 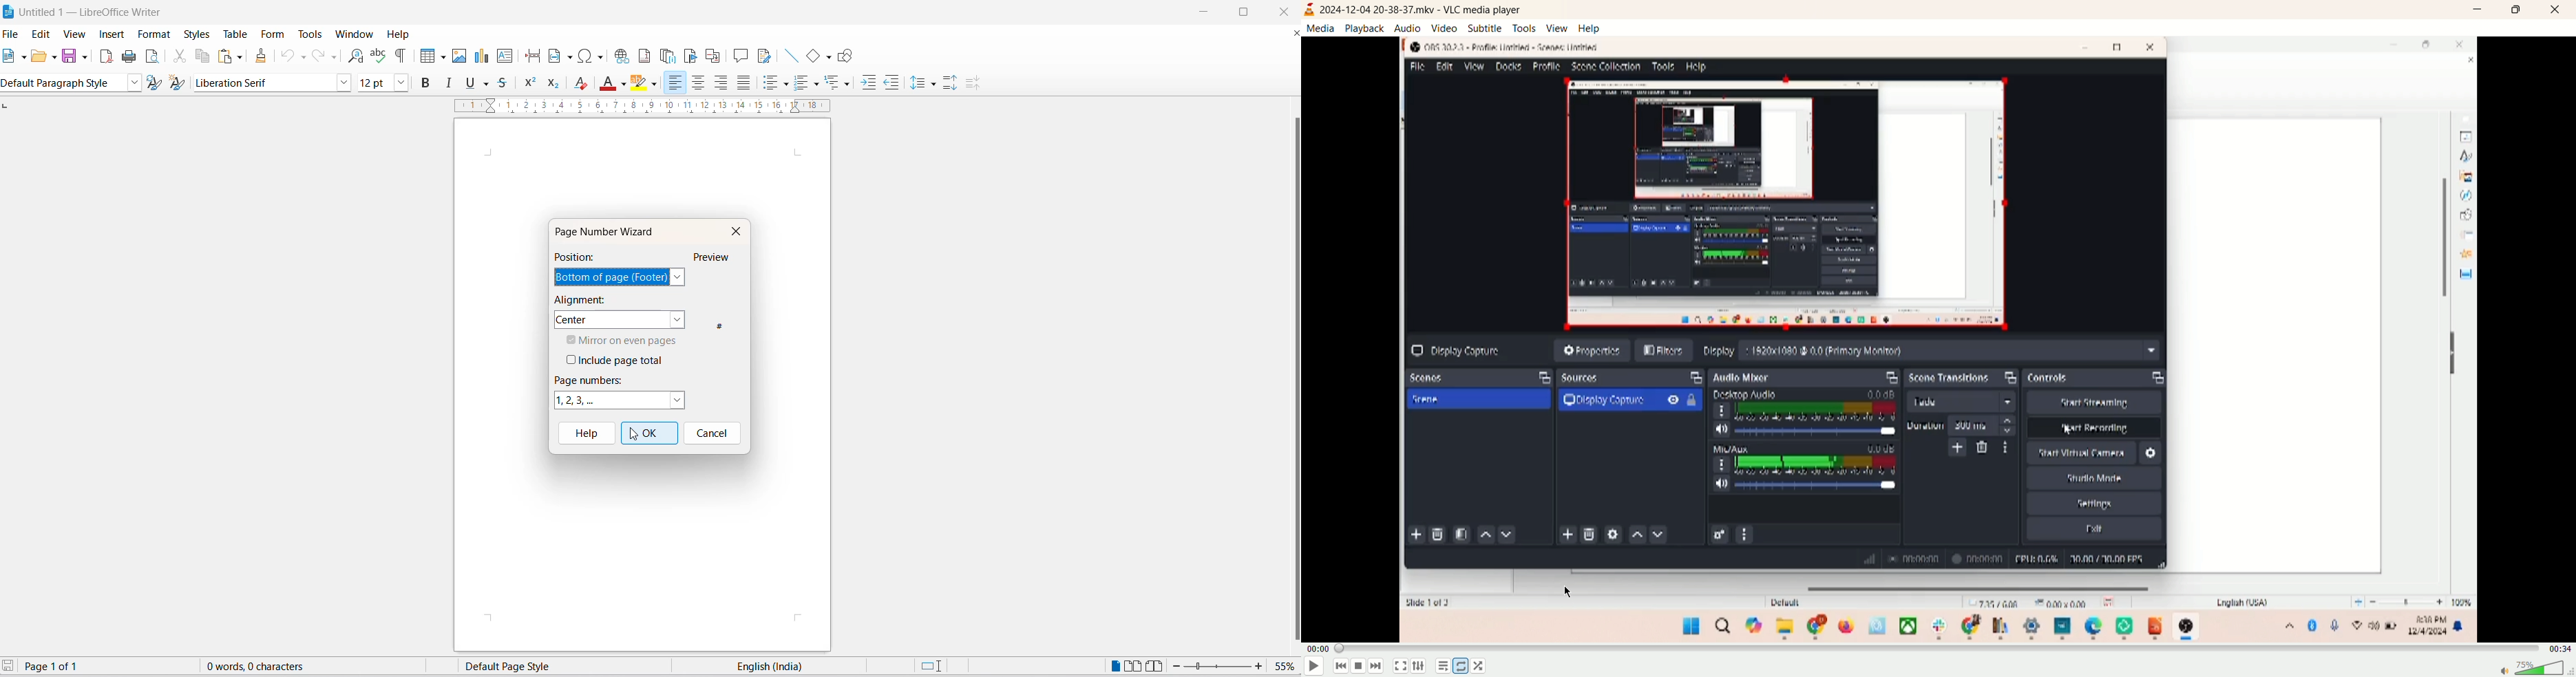 I want to click on page number alignment, so click(x=620, y=319).